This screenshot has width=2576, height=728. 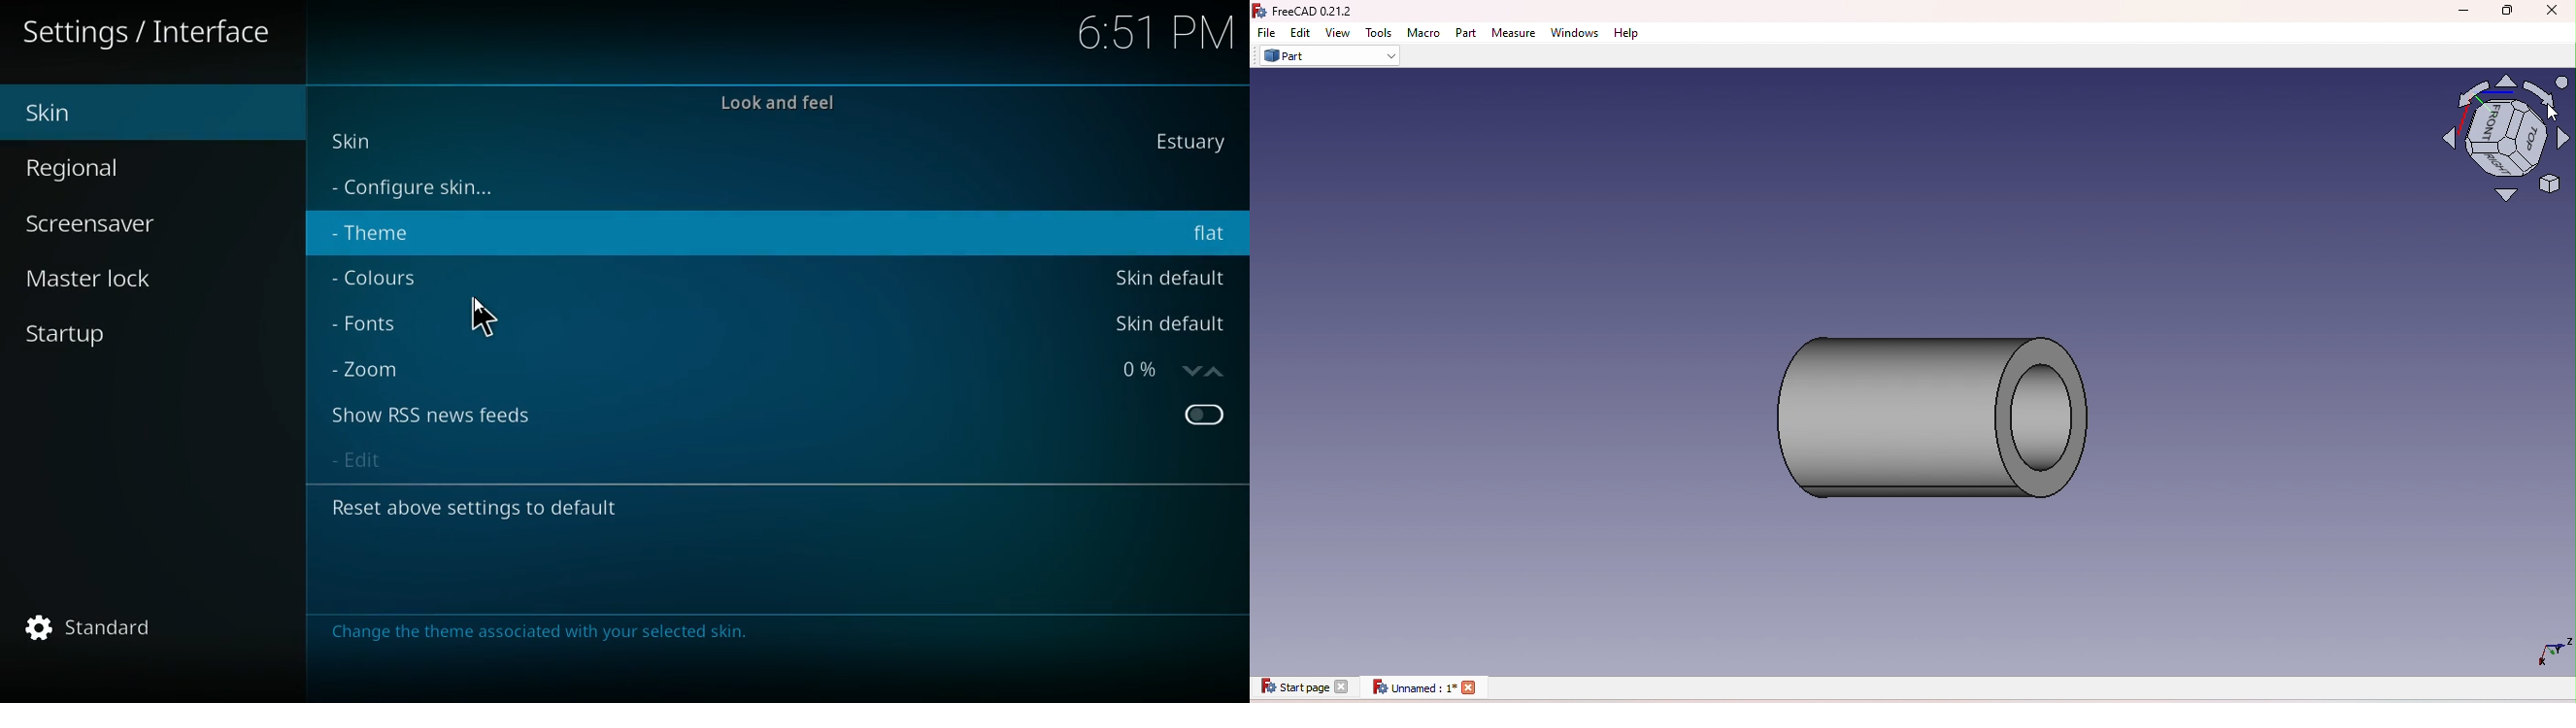 I want to click on flat theme, so click(x=1210, y=234).